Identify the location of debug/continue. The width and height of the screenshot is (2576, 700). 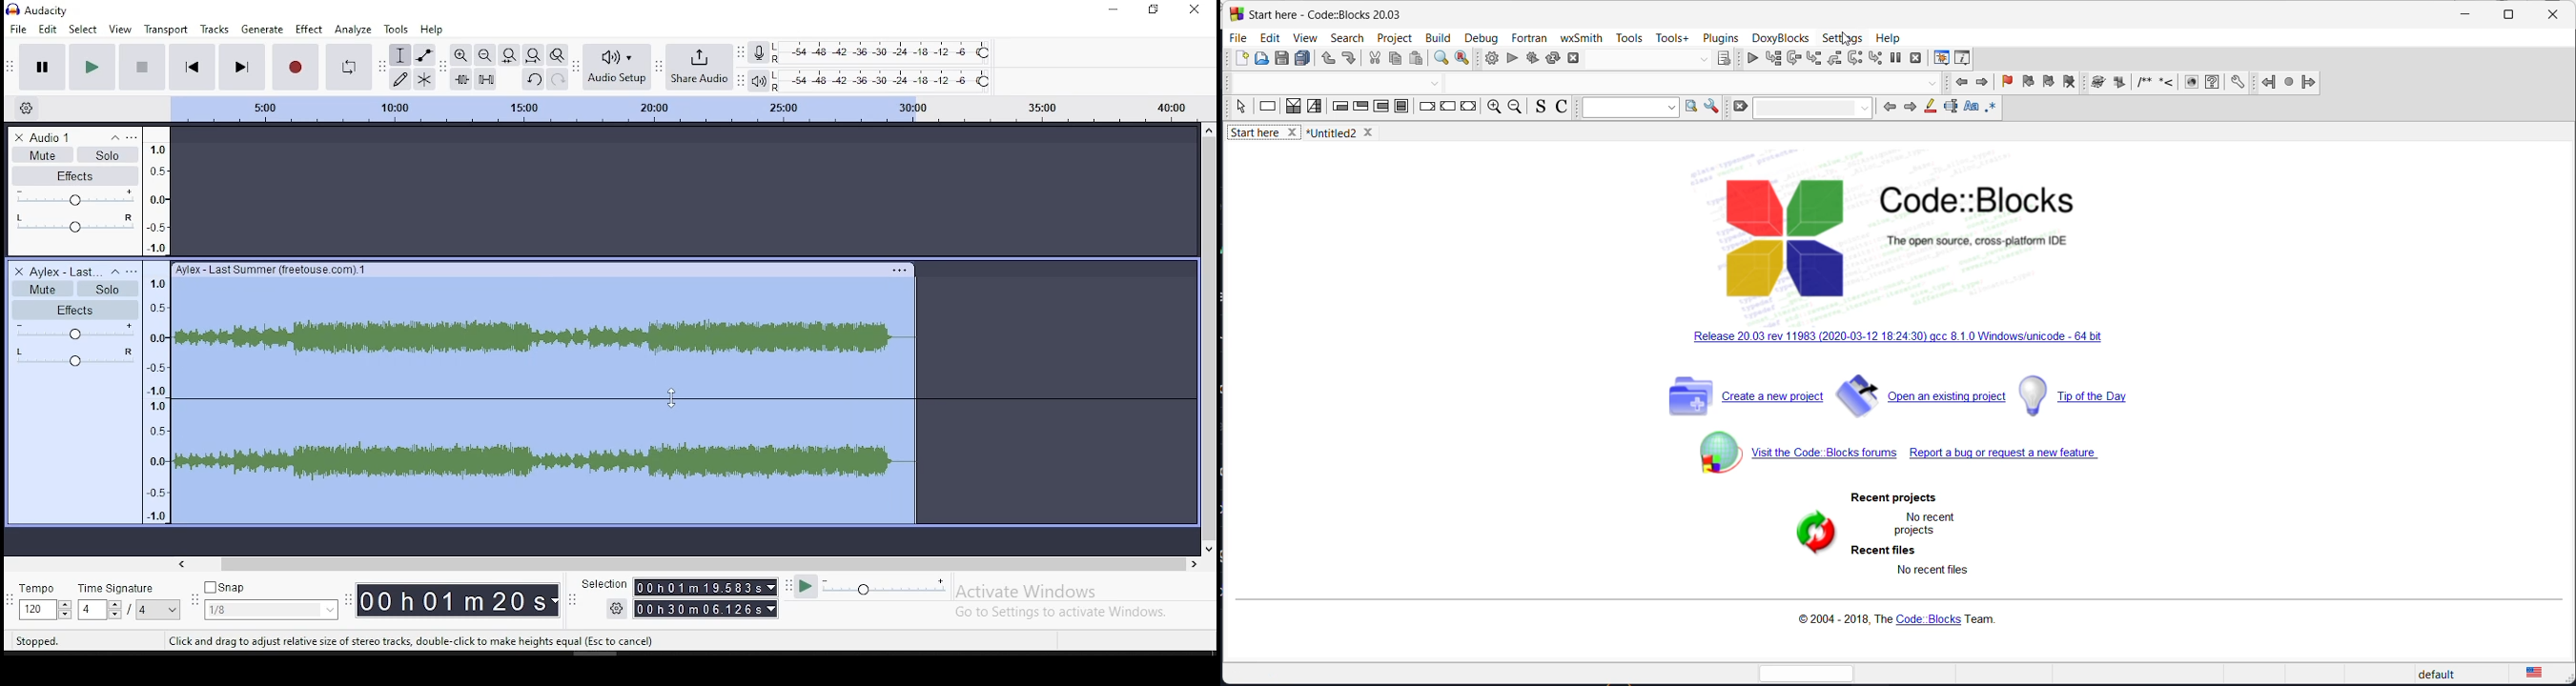
(1749, 59).